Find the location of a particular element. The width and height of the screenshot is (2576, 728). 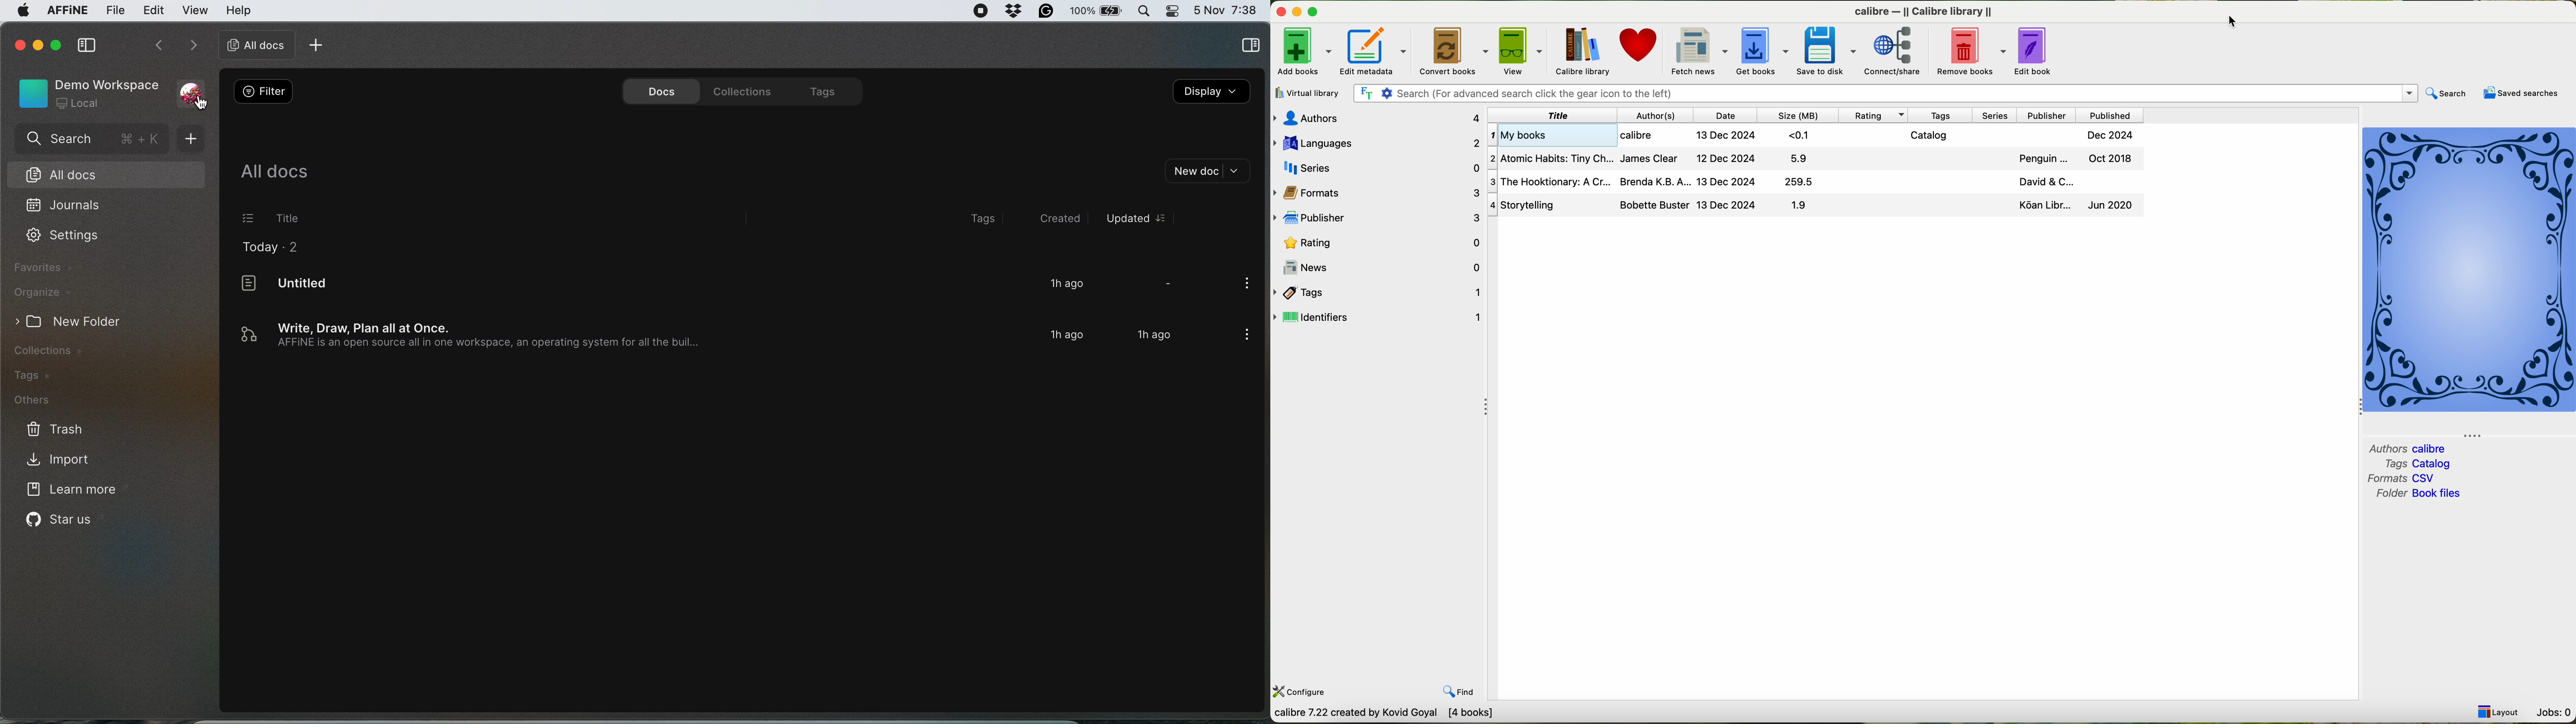

tags is located at coordinates (1380, 292).